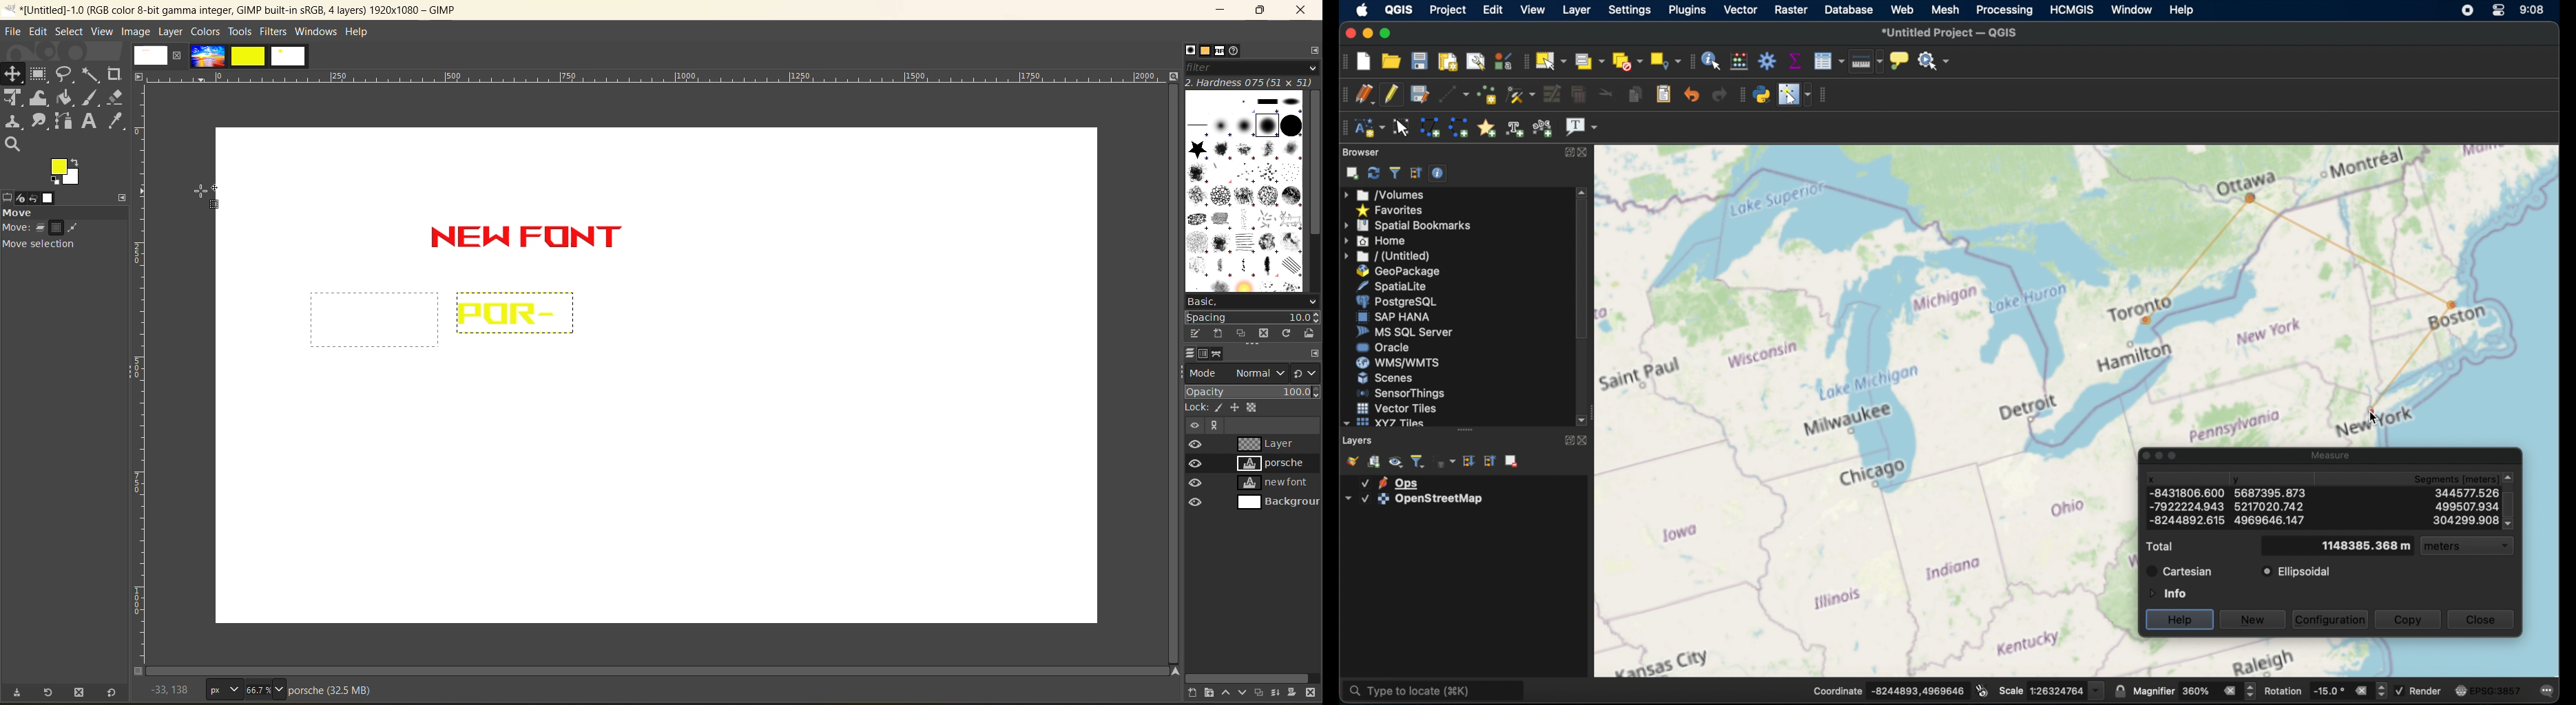 The height and width of the screenshot is (728, 2576). What do you see at coordinates (62, 233) in the screenshot?
I see `move` at bounding box center [62, 233].